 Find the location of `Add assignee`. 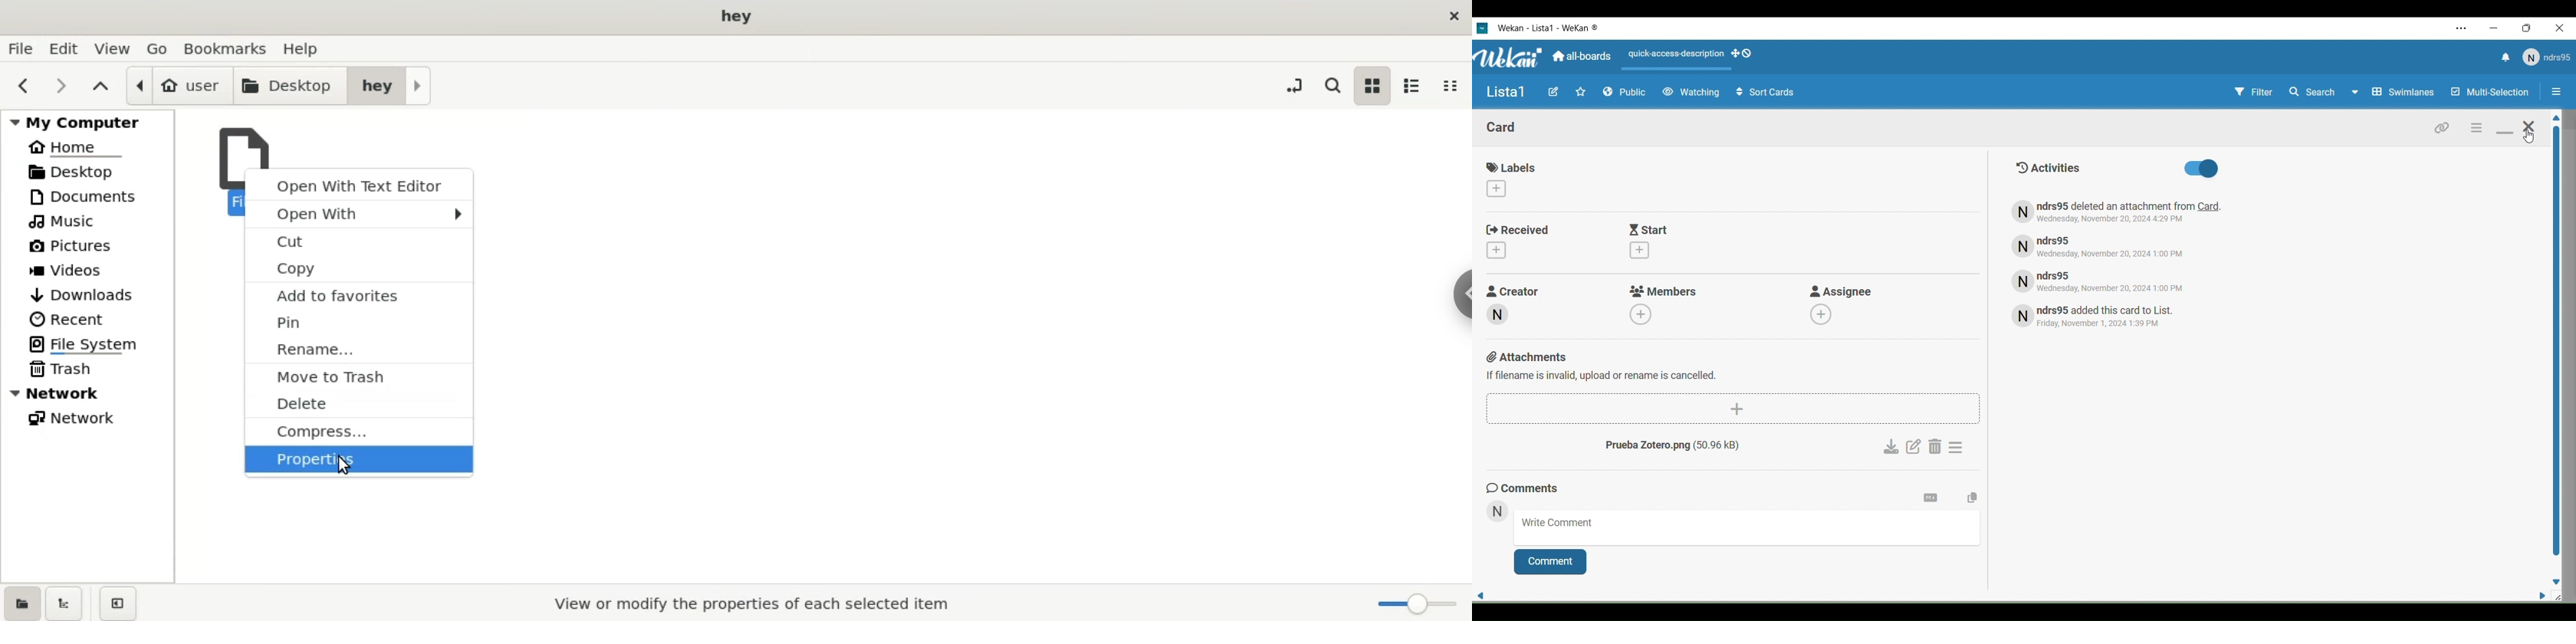

Add assignee is located at coordinates (1820, 314).